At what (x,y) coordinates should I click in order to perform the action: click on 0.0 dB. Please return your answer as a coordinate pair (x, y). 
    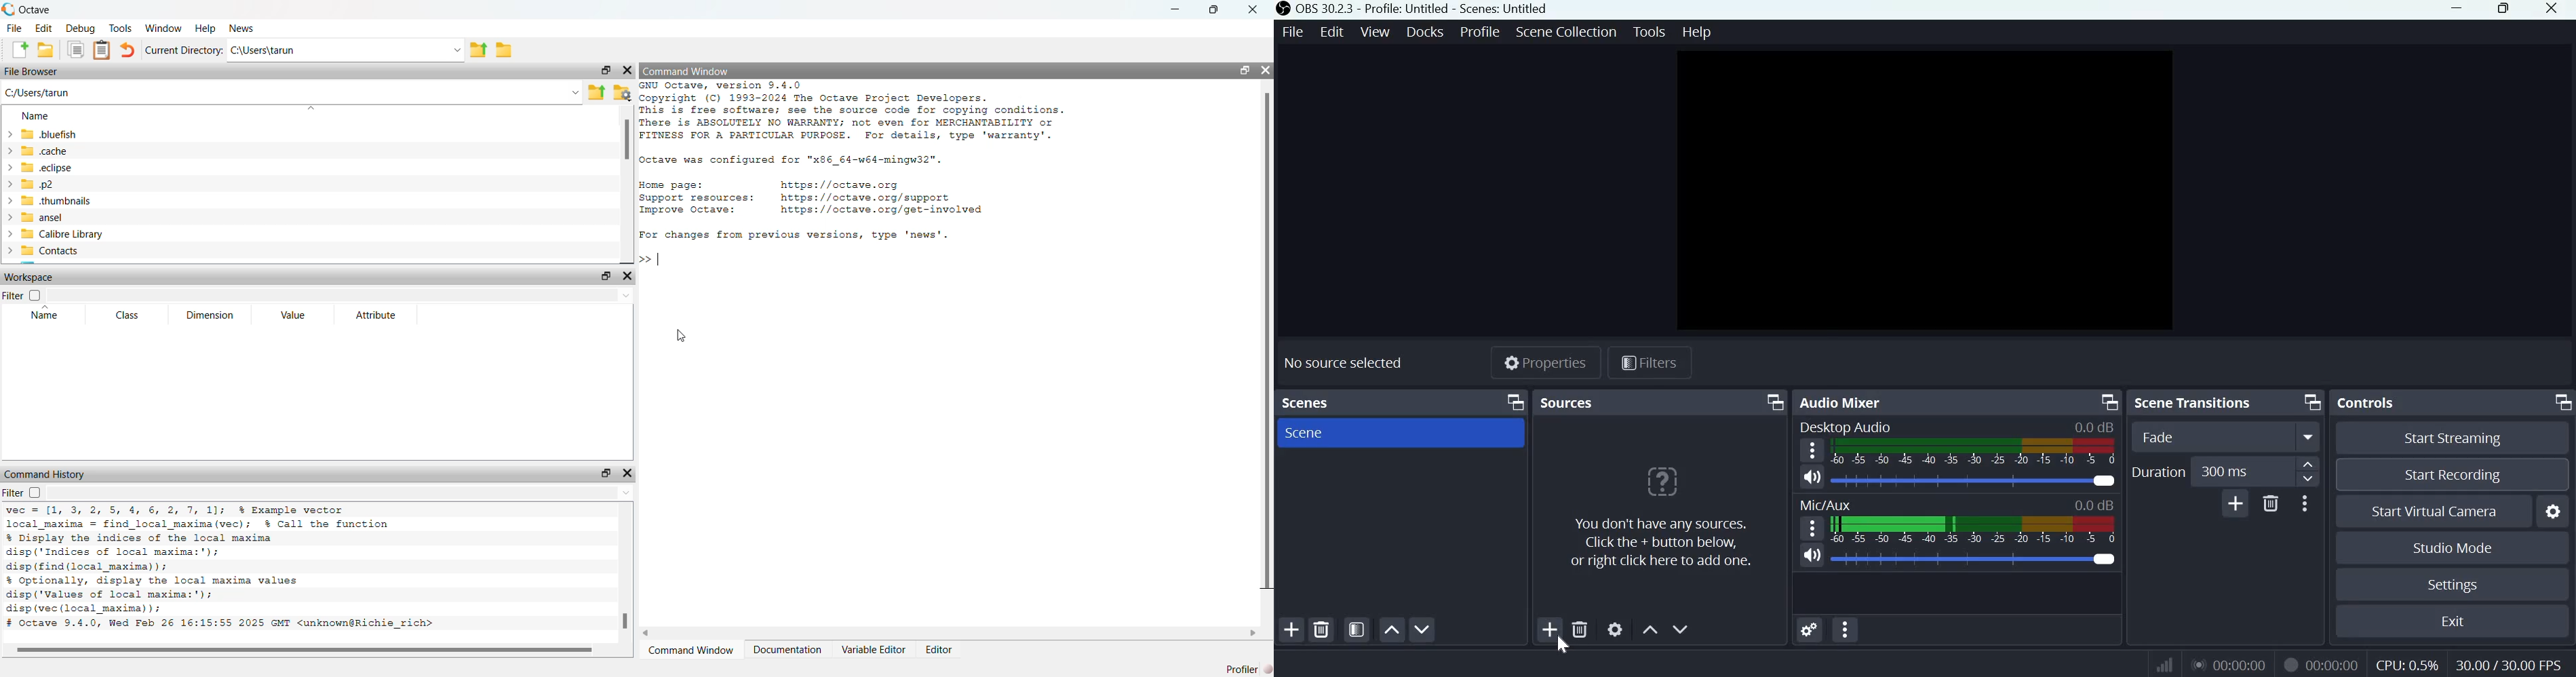
    Looking at the image, I should click on (2093, 427).